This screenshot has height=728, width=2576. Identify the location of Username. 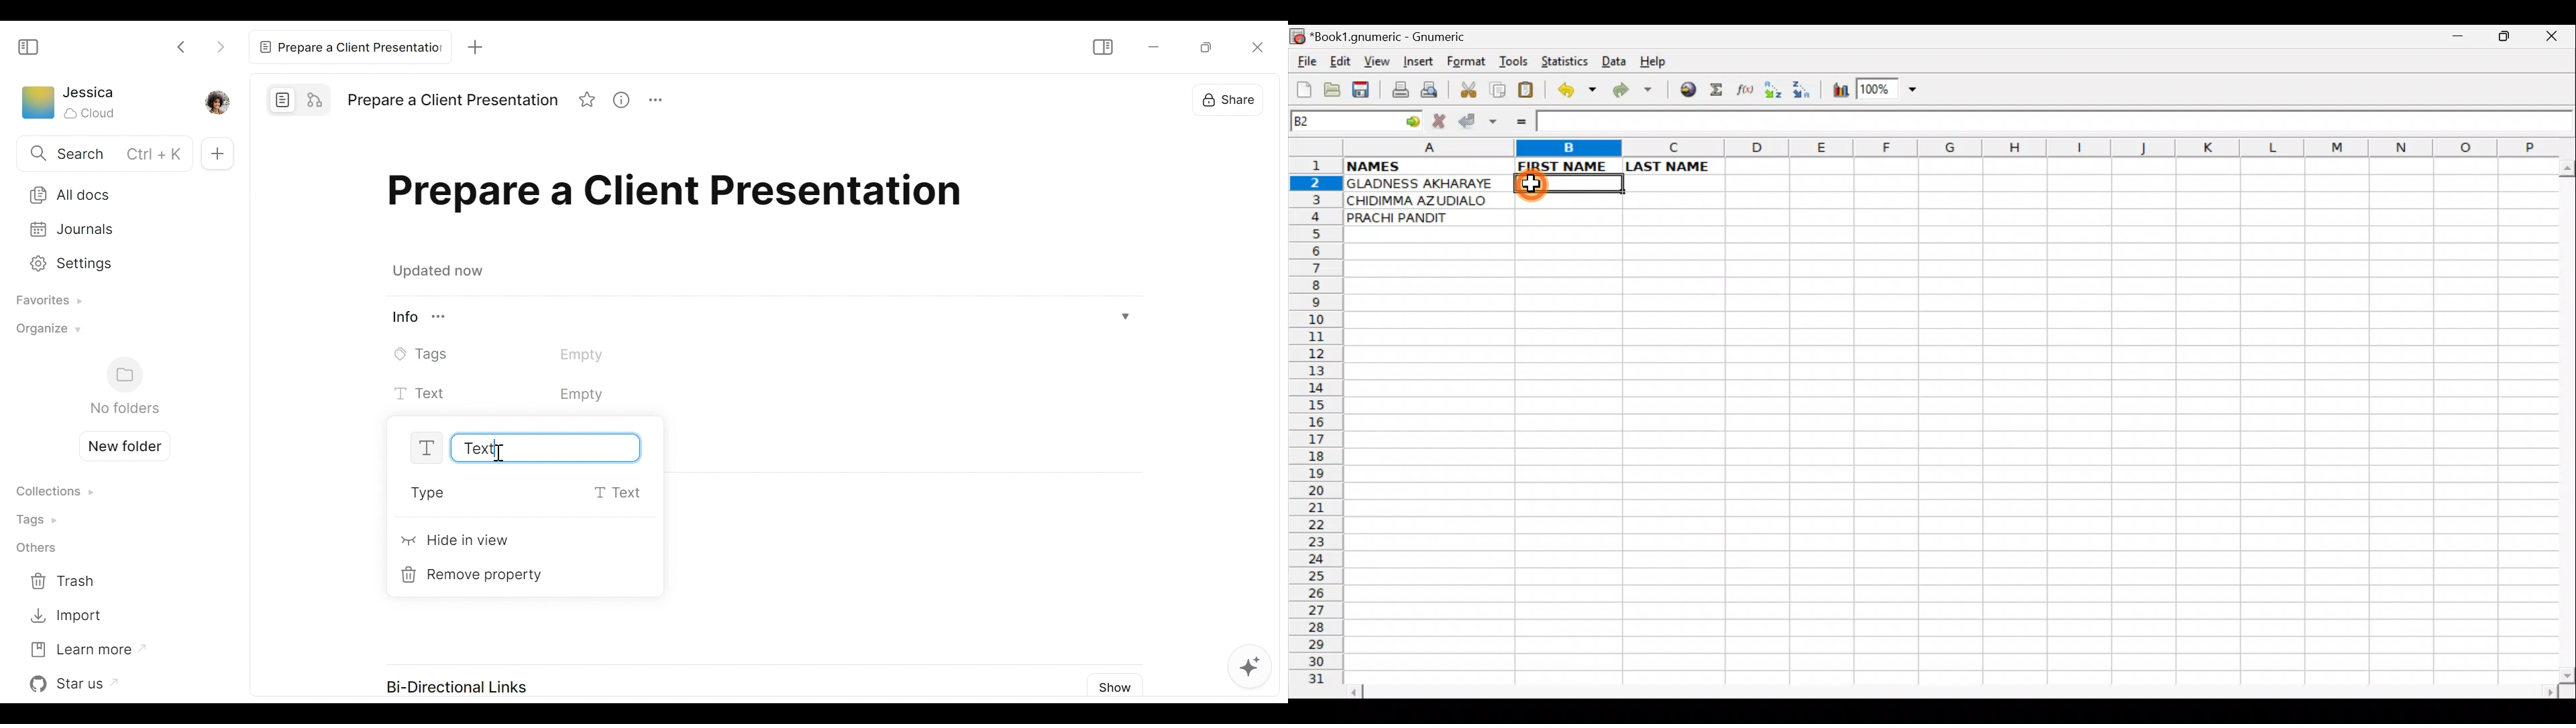
(90, 93).